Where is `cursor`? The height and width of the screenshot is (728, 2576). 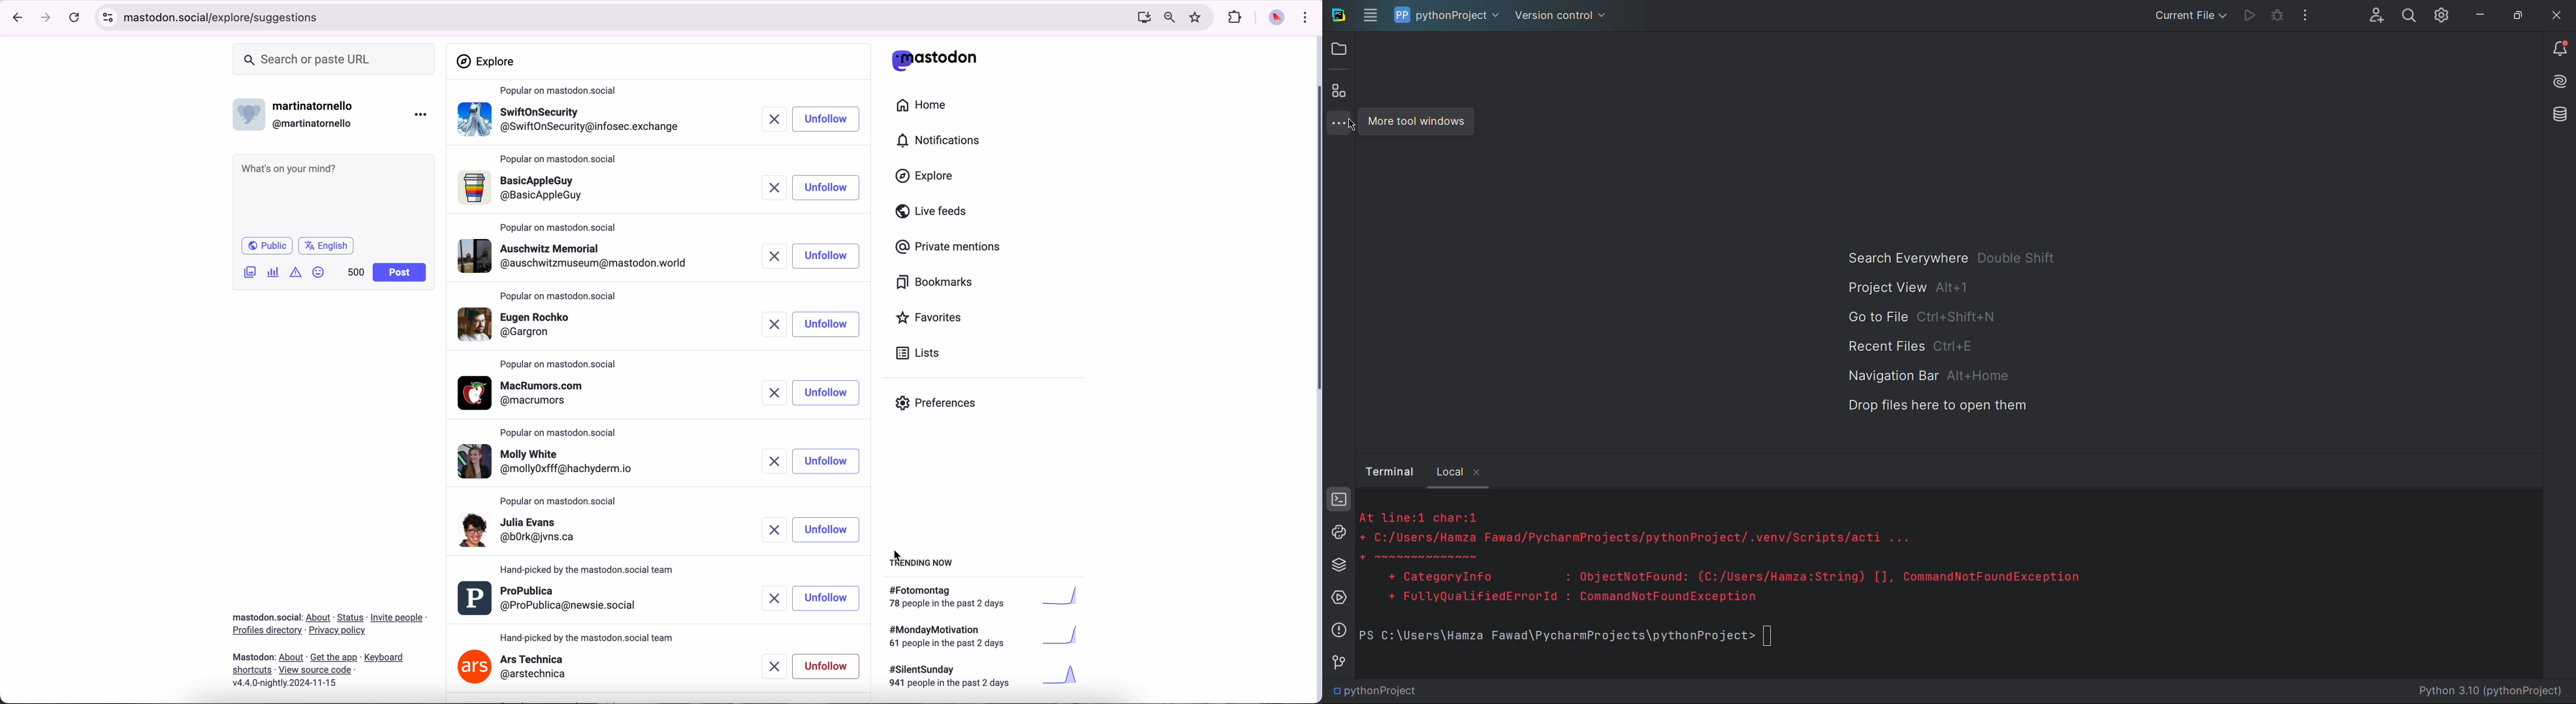 cursor is located at coordinates (900, 558).